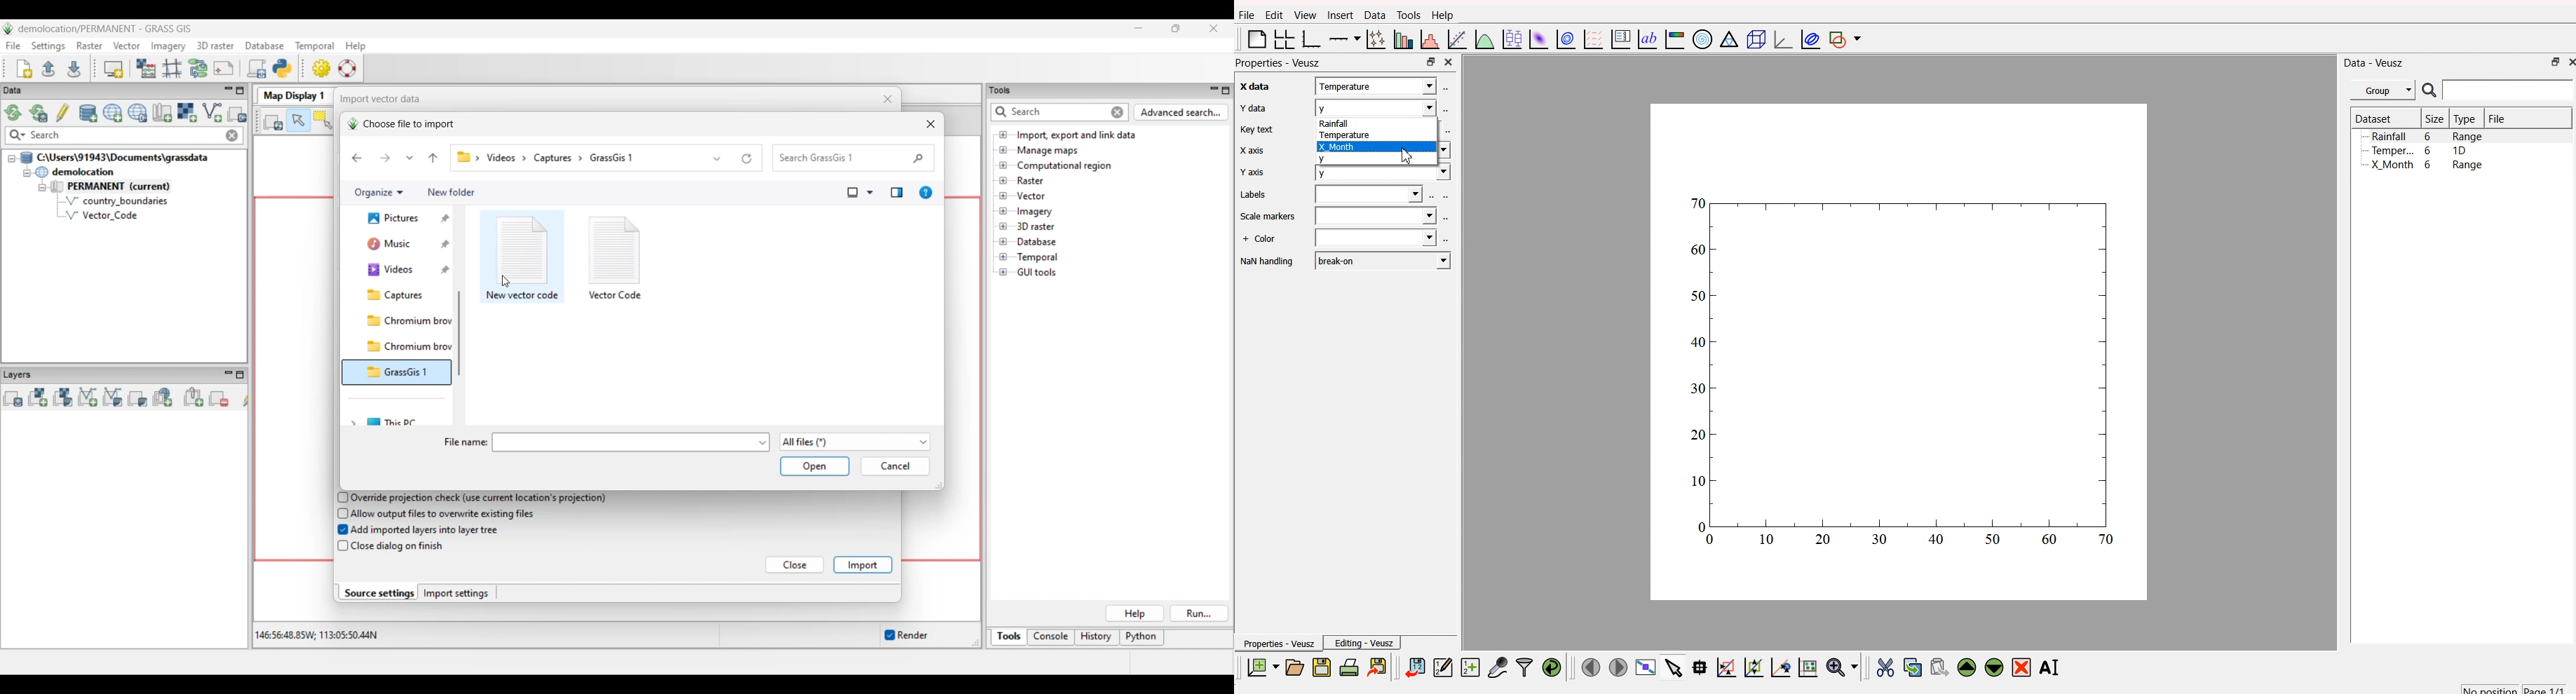 This screenshot has height=700, width=2576. Describe the element at coordinates (398, 223) in the screenshot. I see `Home folder` at that location.